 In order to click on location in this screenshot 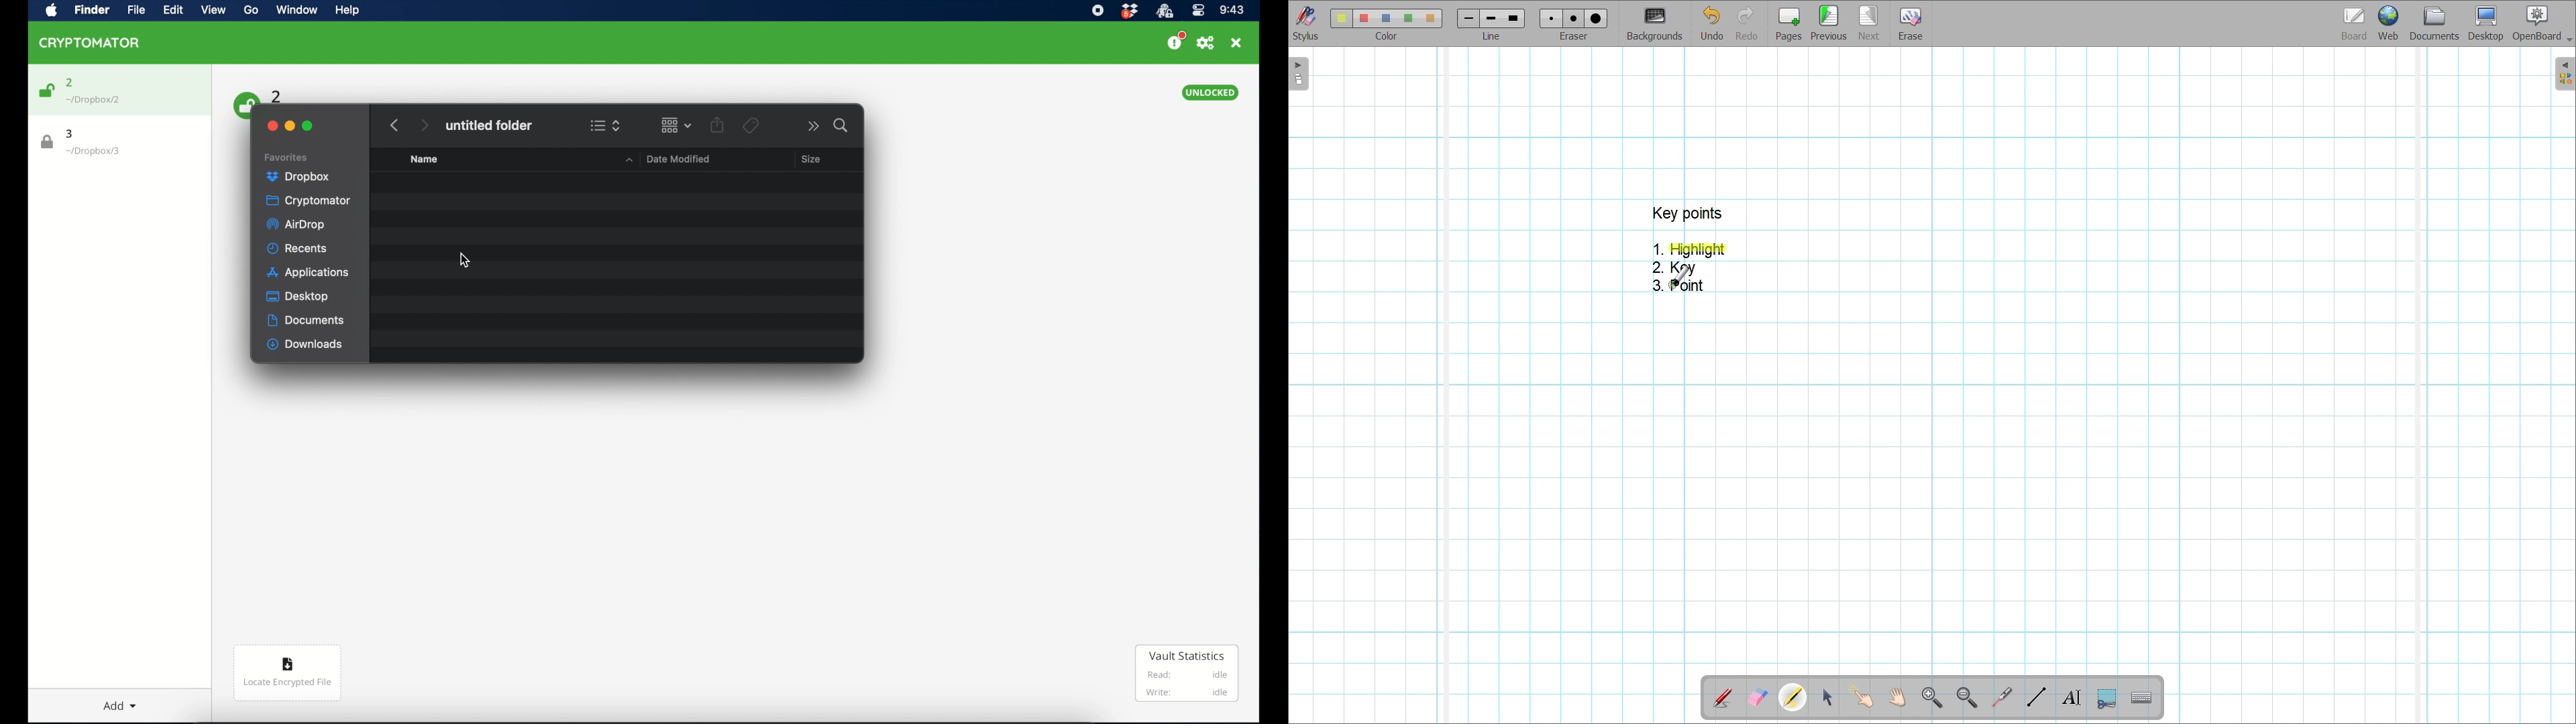, I will do `click(94, 100)`.